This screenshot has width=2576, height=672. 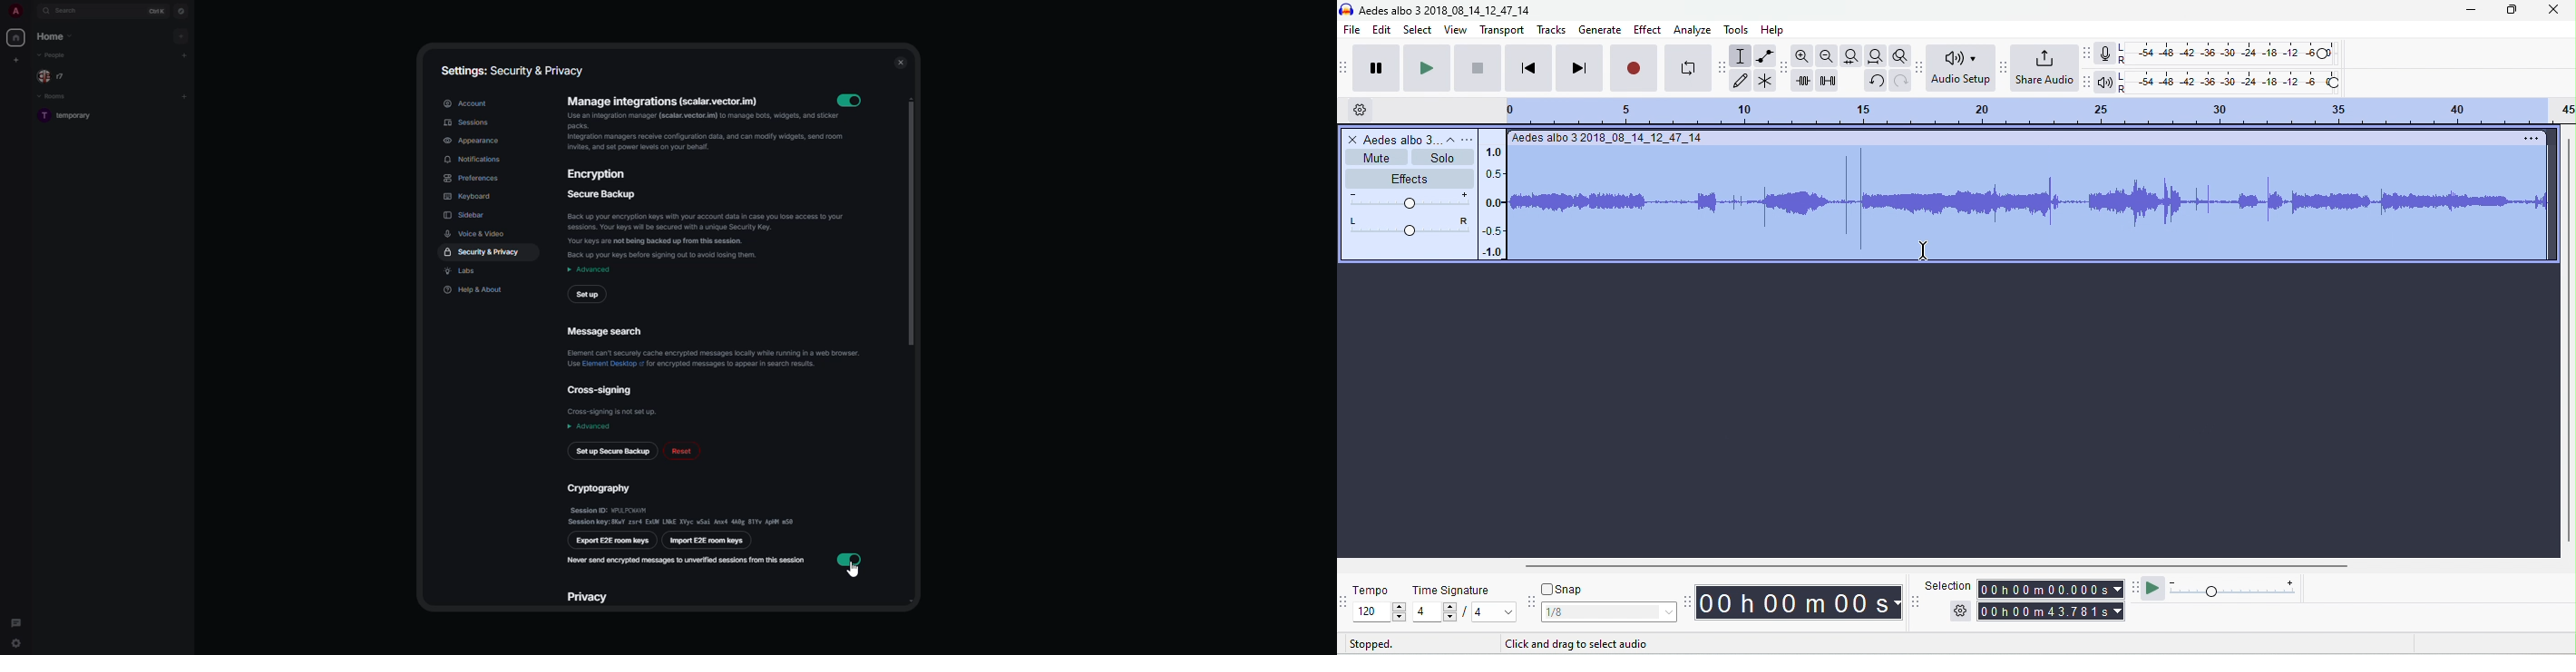 What do you see at coordinates (1374, 66) in the screenshot?
I see `pause` at bounding box center [1374, 66].